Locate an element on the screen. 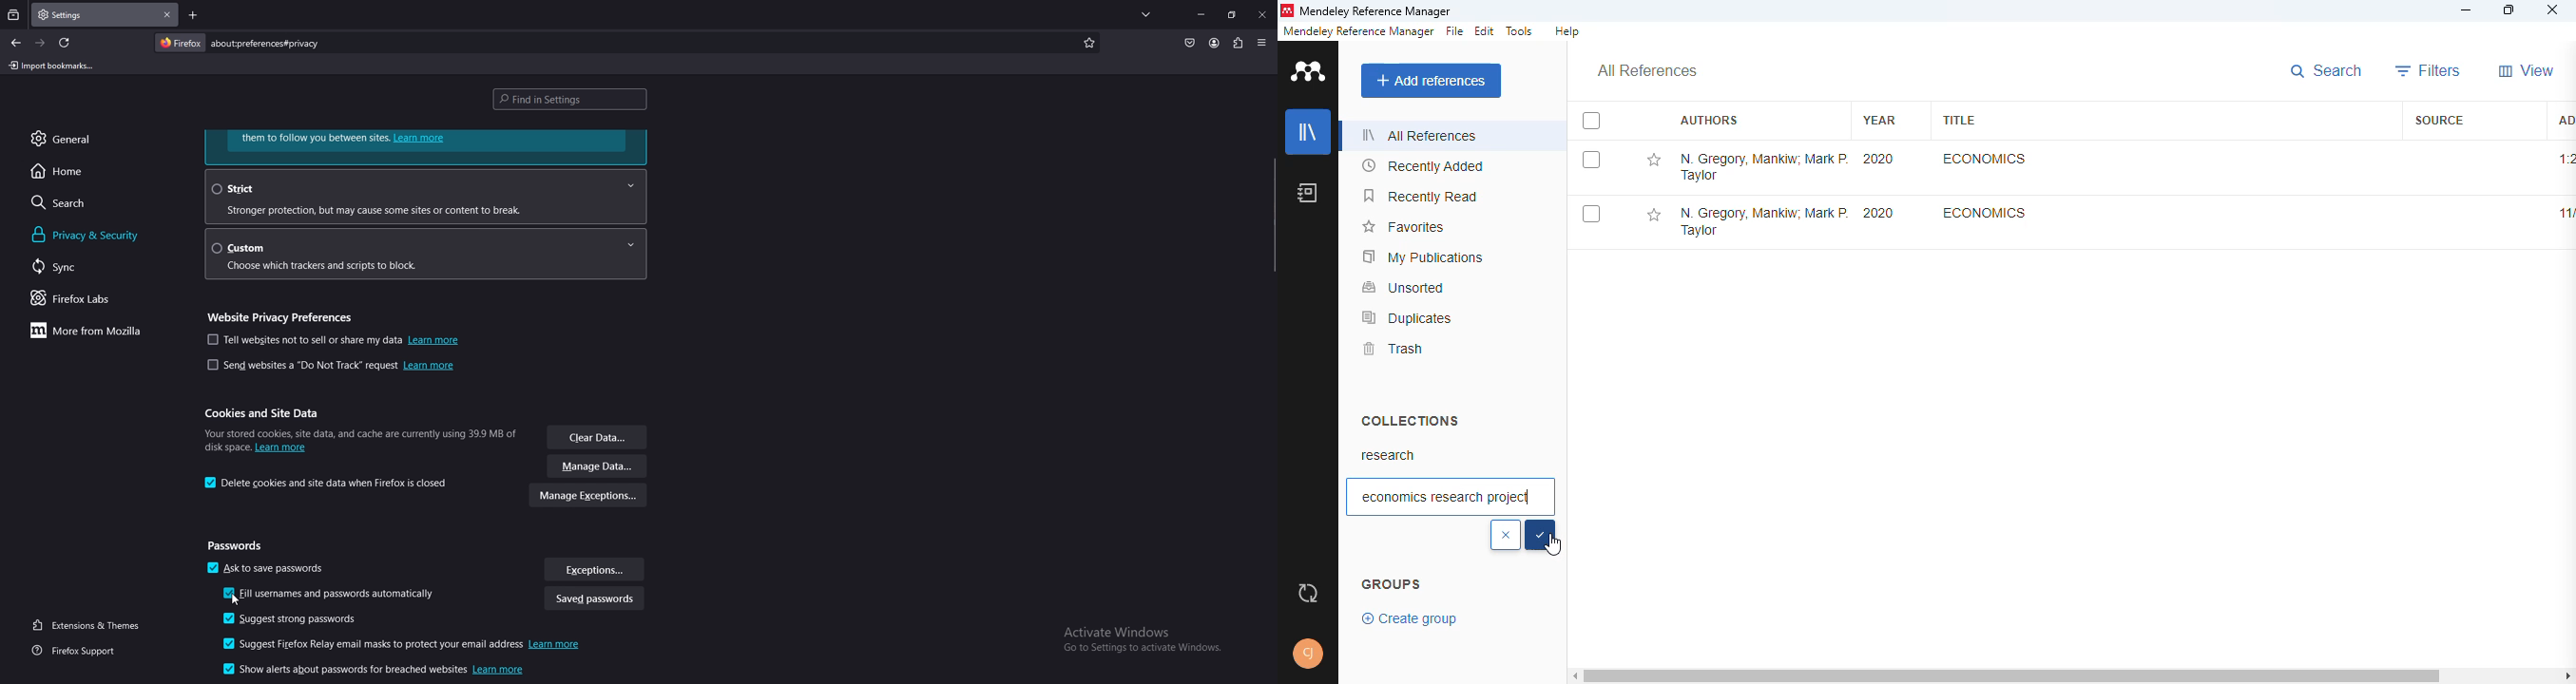  source is located at coordinates (2439, 120).